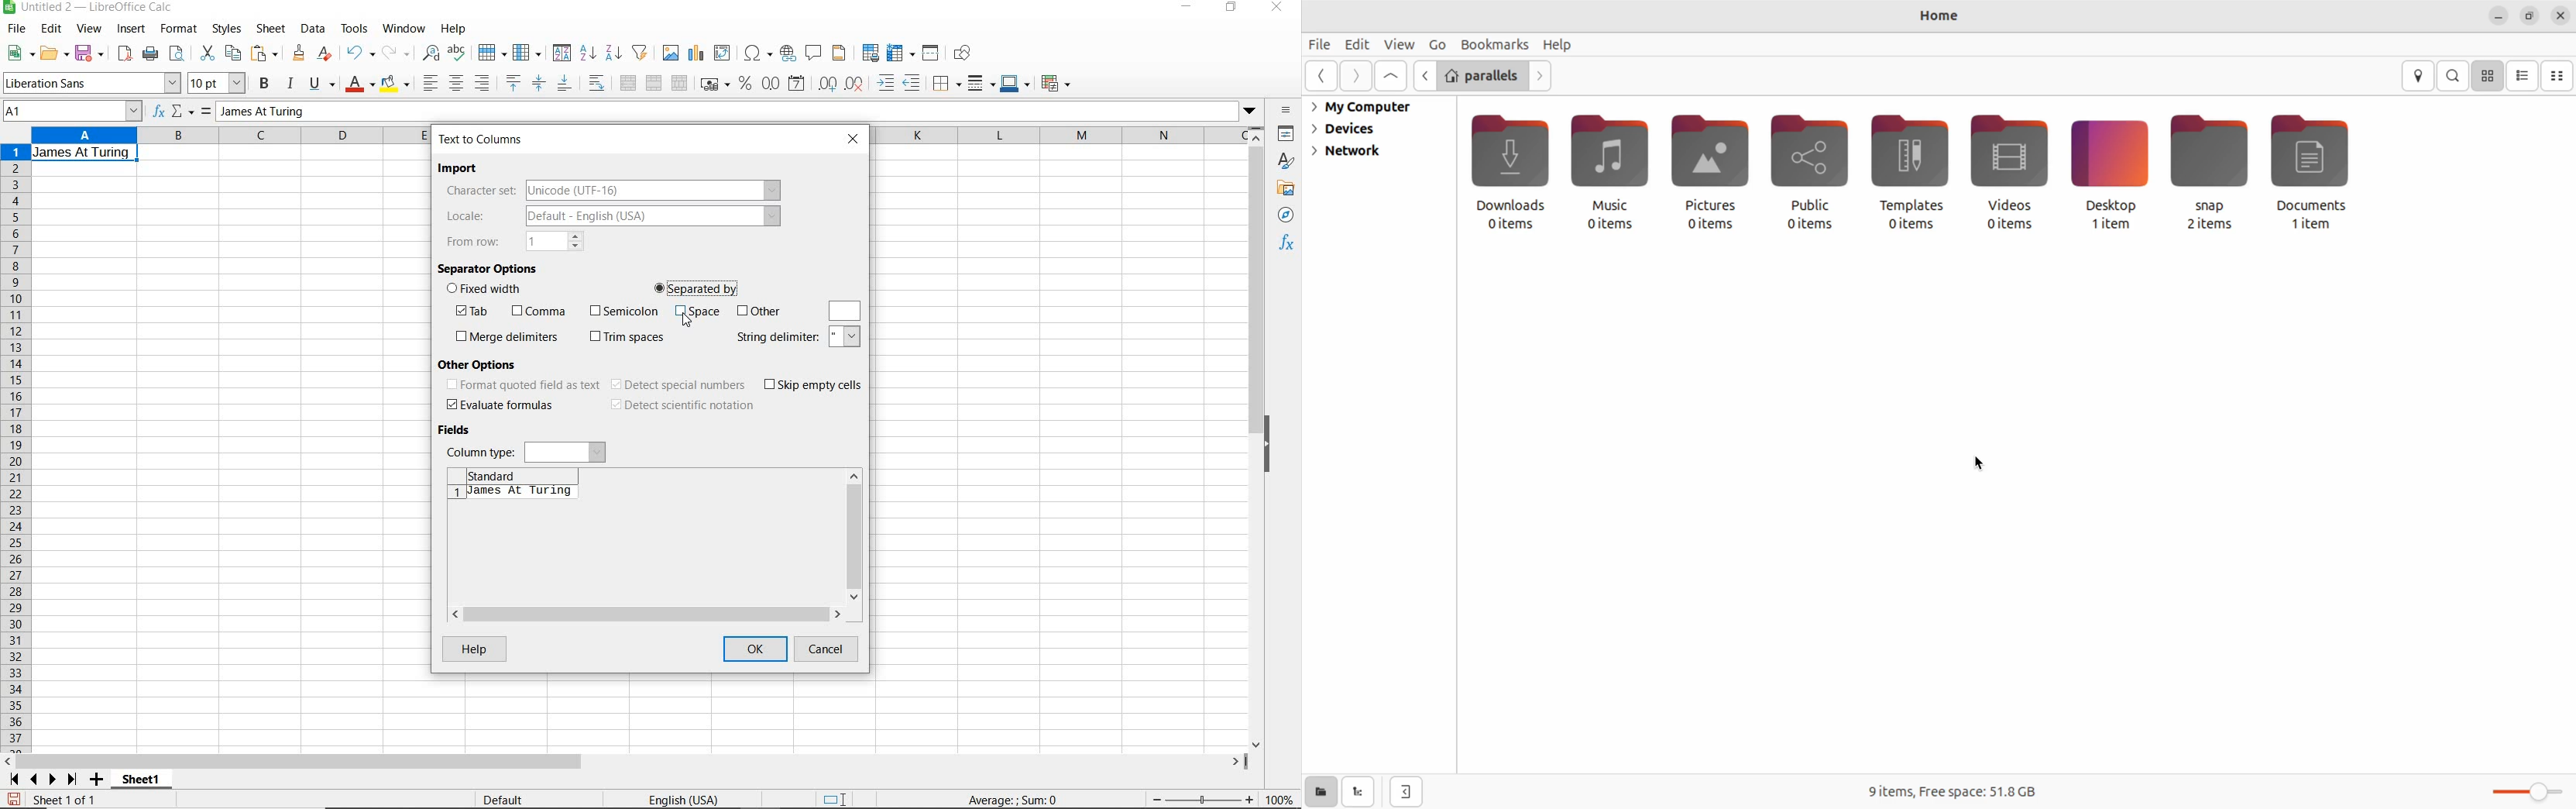 This screenshot has width=2576, height=812. Describe the element at coordinates (771, 84) in the screenshot. I see `format as number` at that location.